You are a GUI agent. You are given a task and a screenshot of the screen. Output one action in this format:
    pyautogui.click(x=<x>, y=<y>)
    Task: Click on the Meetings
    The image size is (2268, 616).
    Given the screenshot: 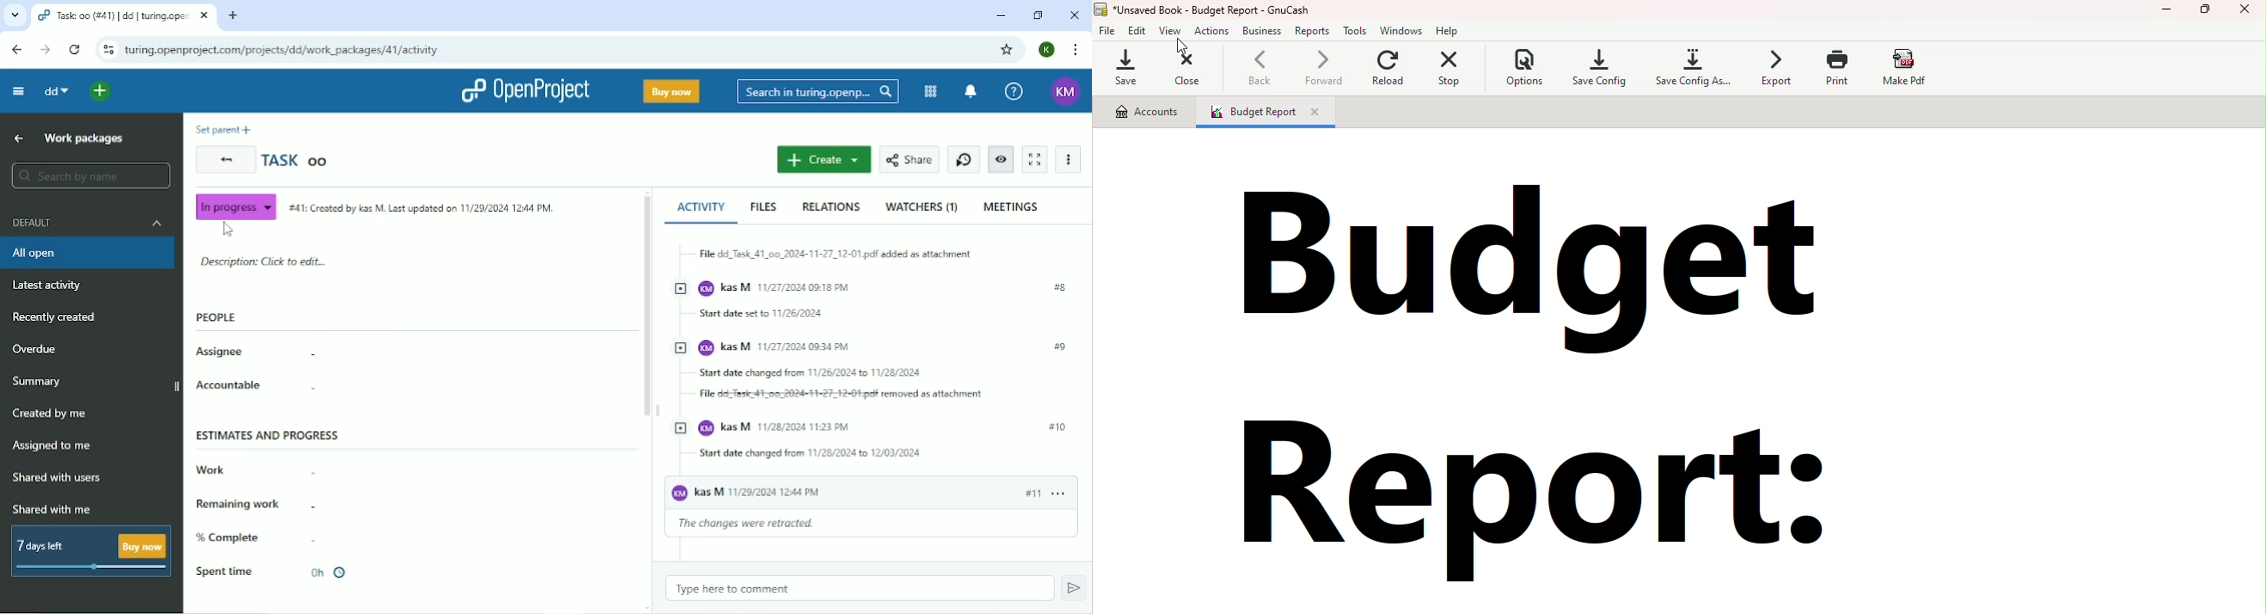 What is the action you would take?
    pyautogui.click(x=1014, y=208)
    